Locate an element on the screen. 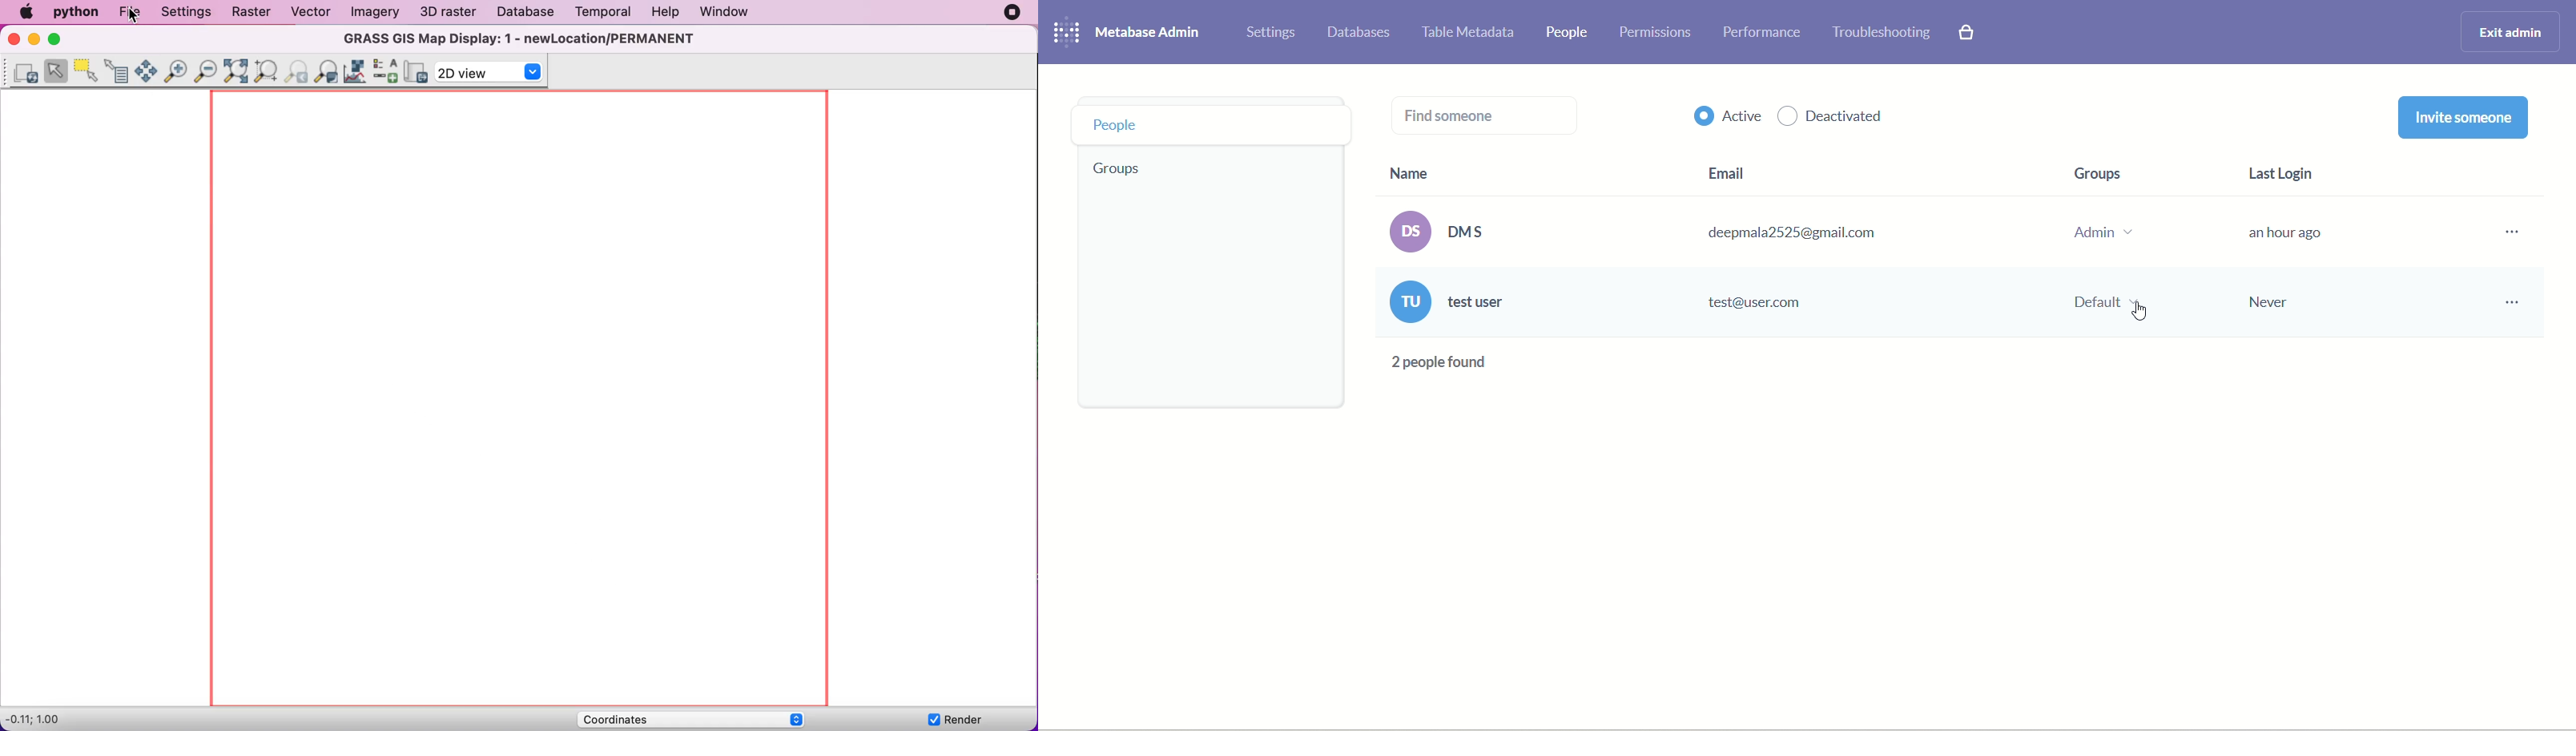  email is located at coordinates (1787, 249).